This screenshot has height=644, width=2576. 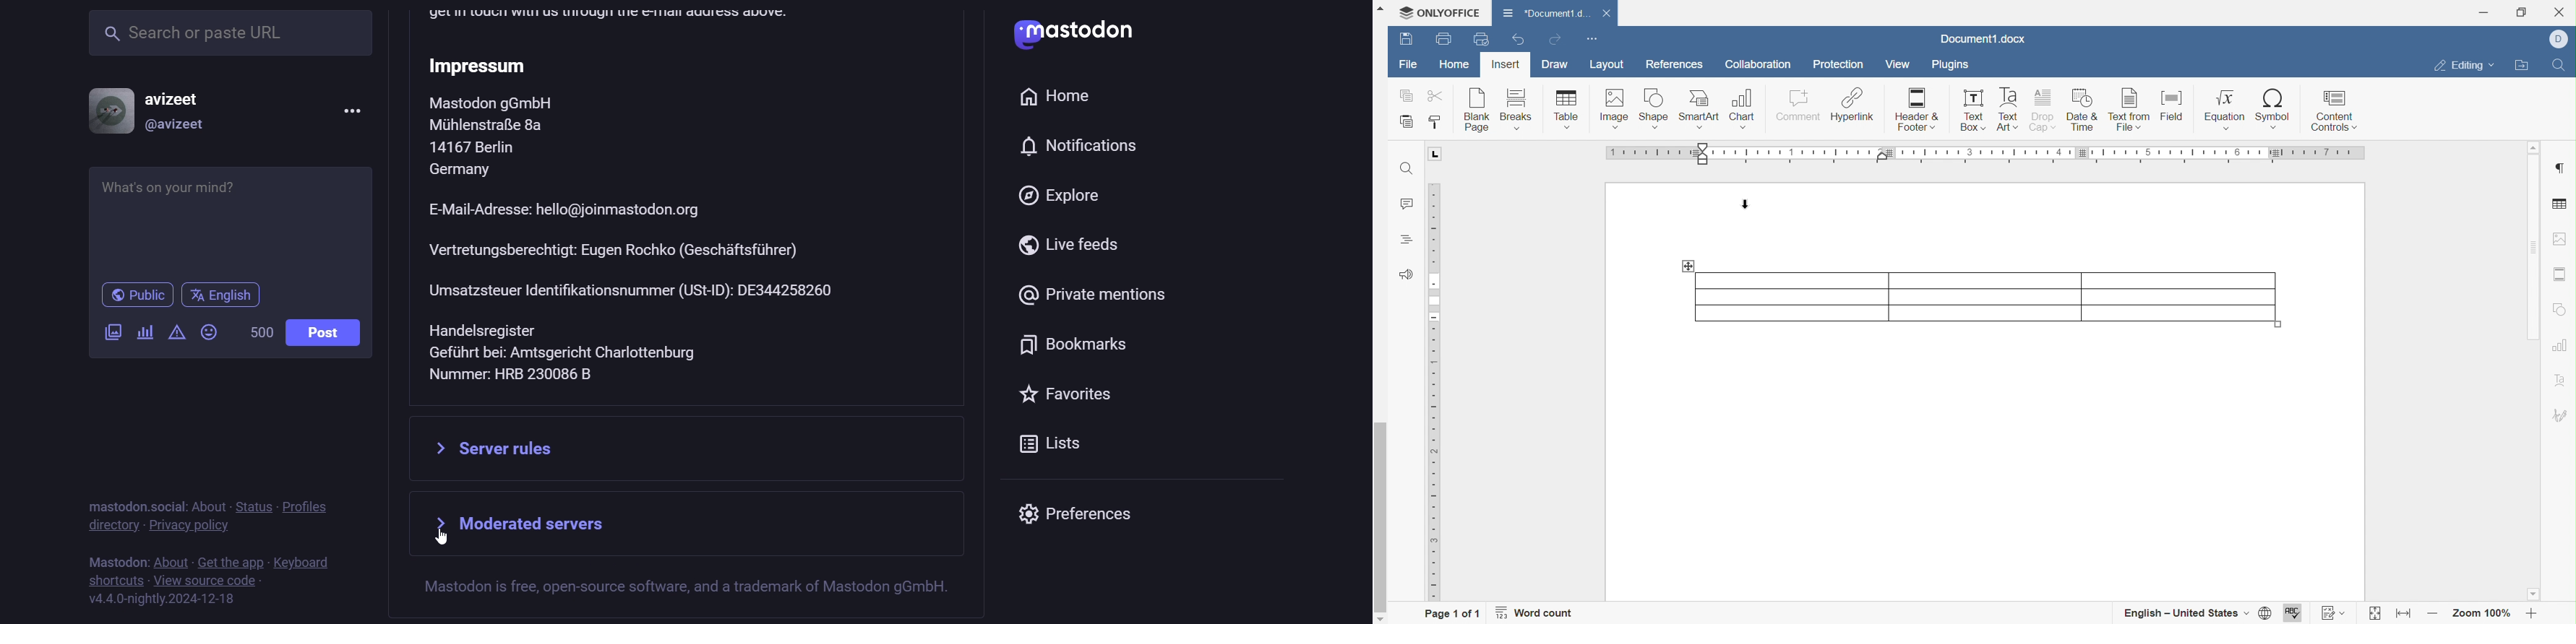 What do you see at coordinates (1837, 63) in the screenshot?
I see `Protection` at bounding box center [1837, 63].